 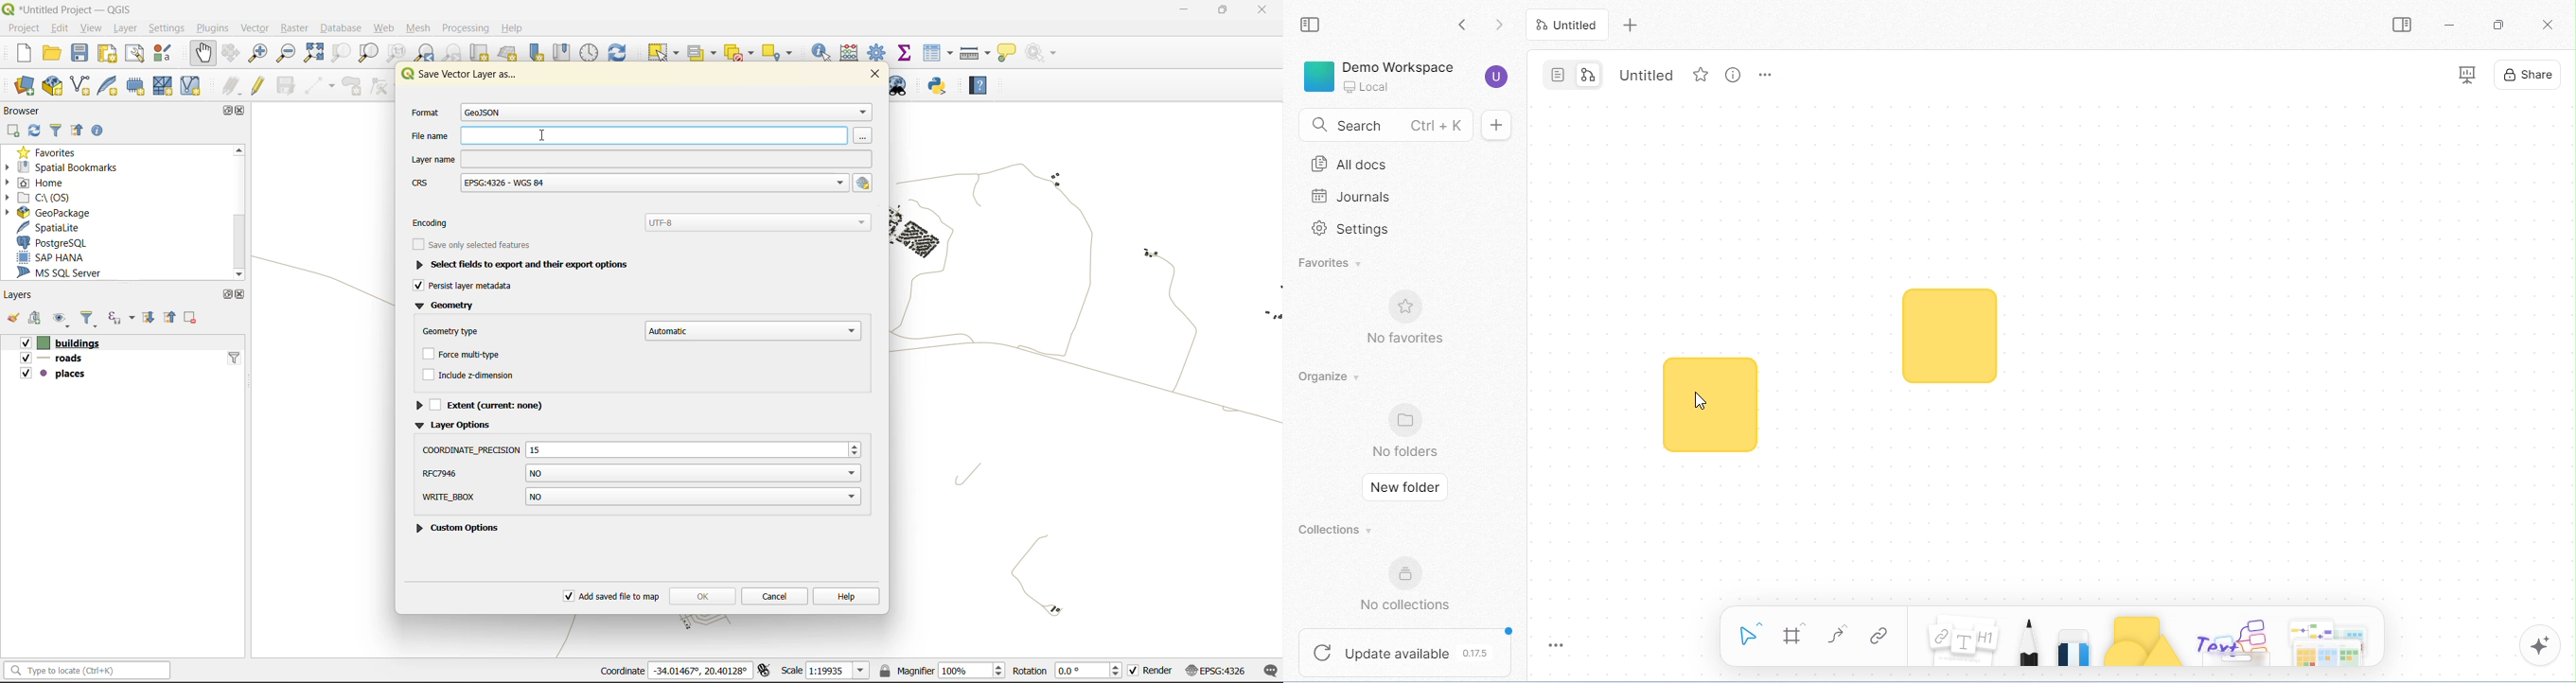 What do you see at coordinates (338, 53) in the screenshot?
I see `zoom selection` at bounding box center [338, 53].